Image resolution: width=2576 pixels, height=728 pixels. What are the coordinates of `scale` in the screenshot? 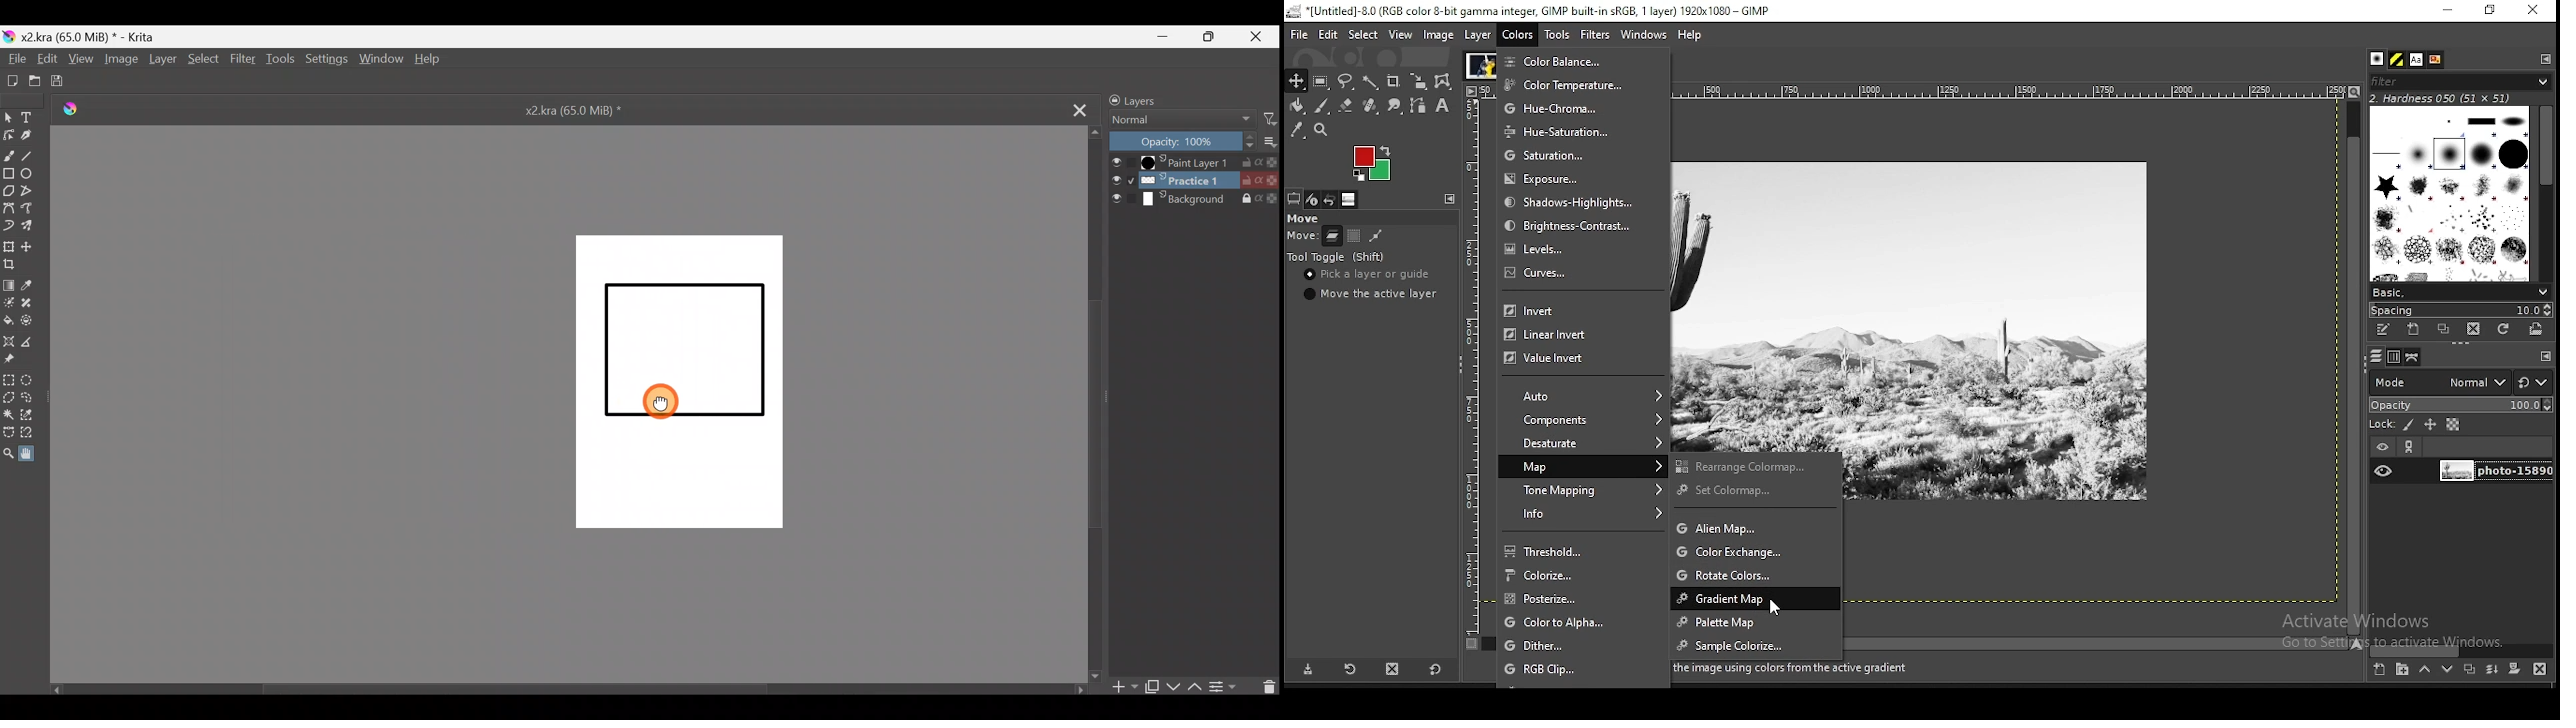 It's located at (1469, 359).